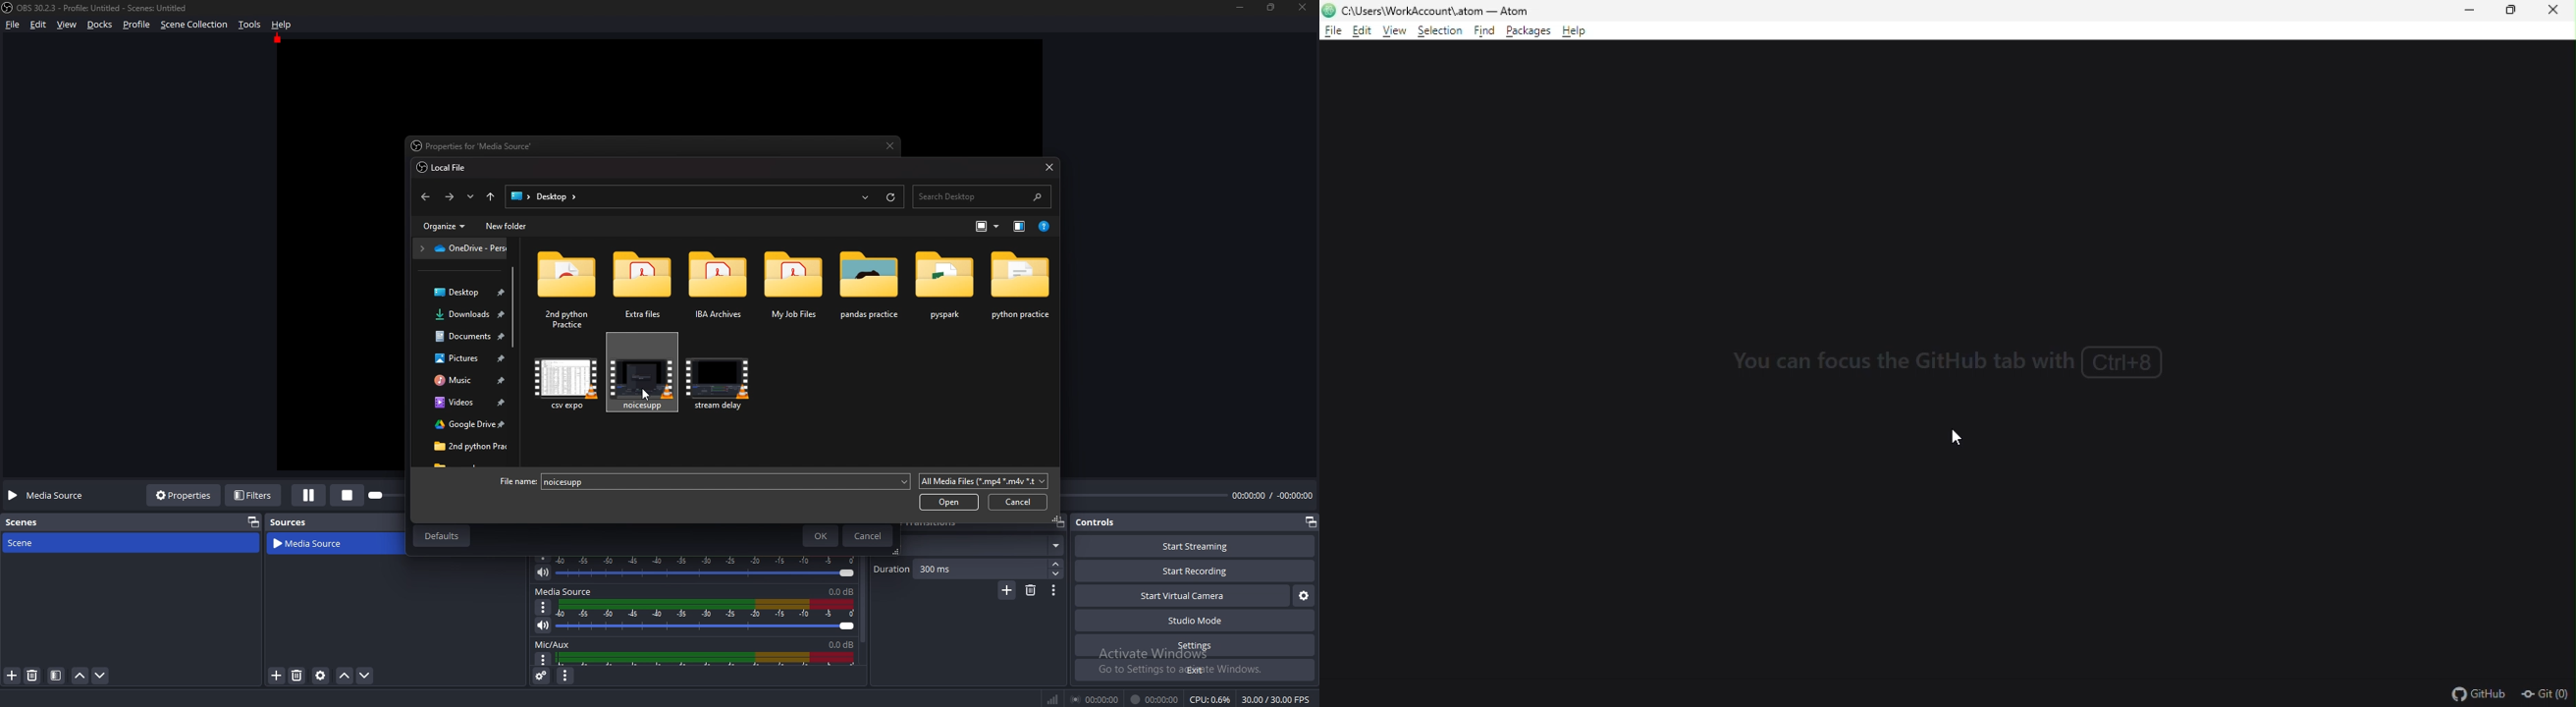 This screenshot has width=2576, height=728. Describe the element at coordinates (866, 197) in the screenshot. I see `recent` at that location.